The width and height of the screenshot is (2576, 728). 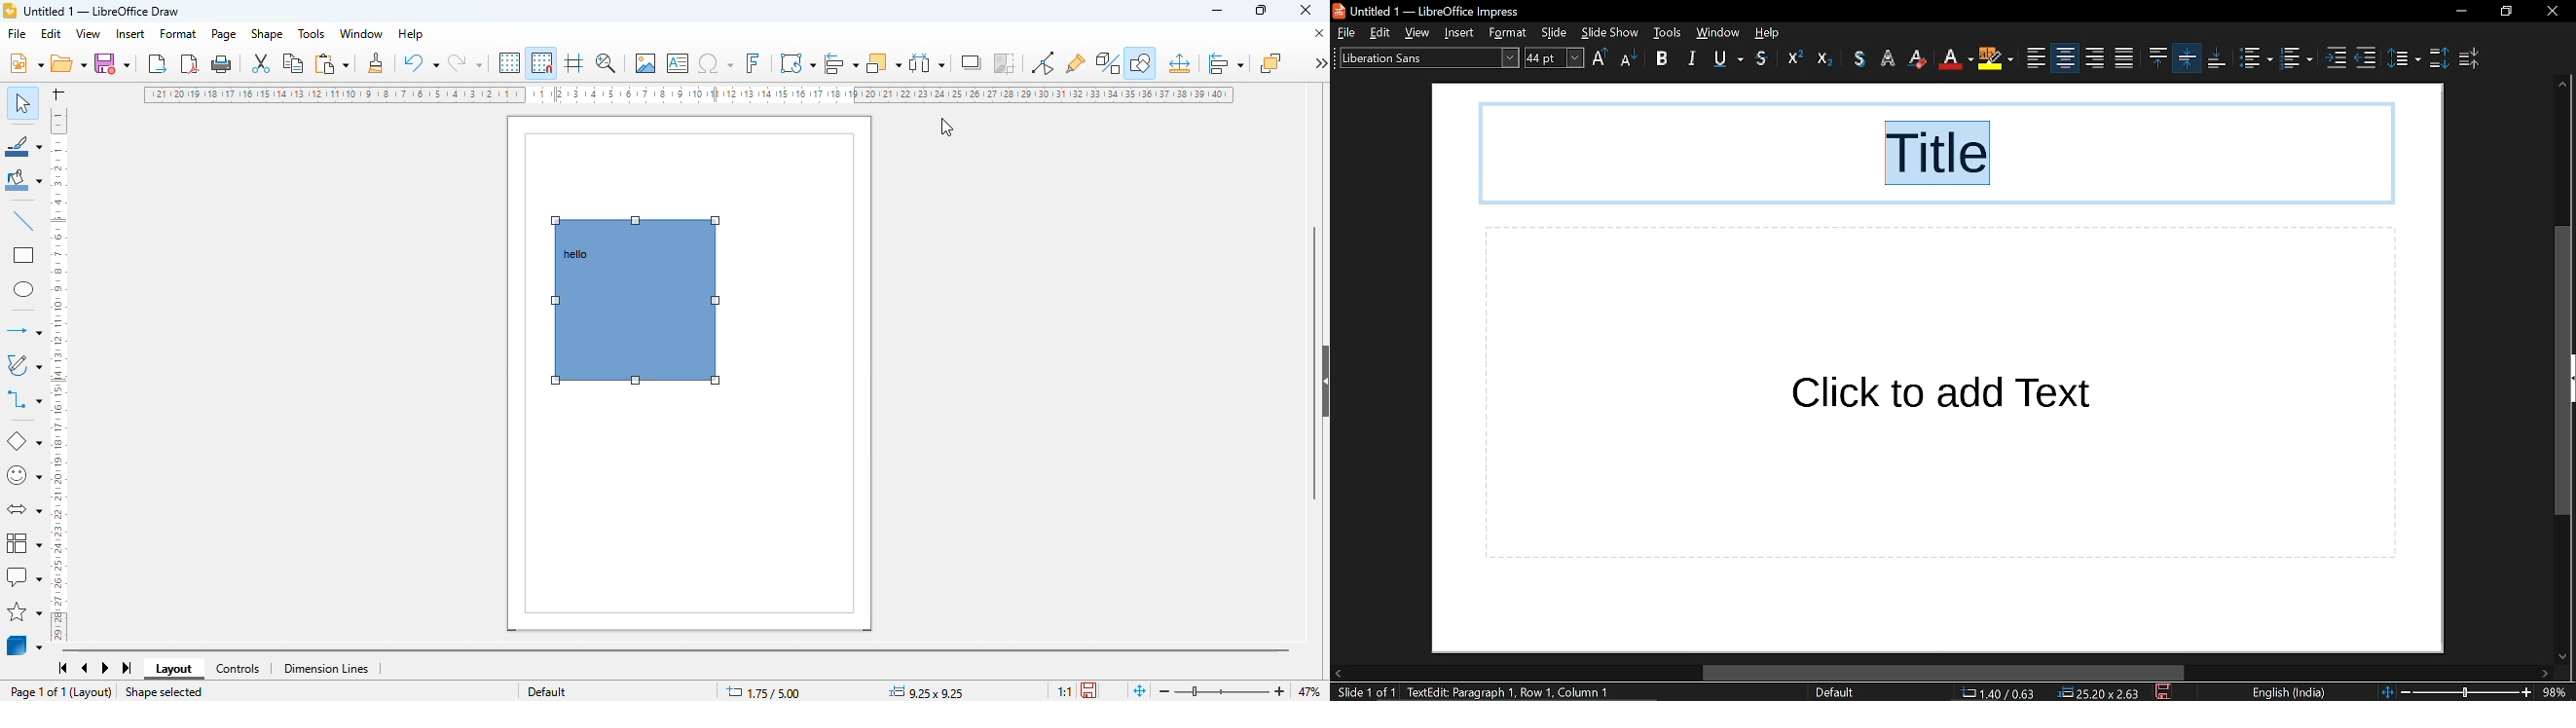 I want to click on move right, so click(x=2544, y=674).